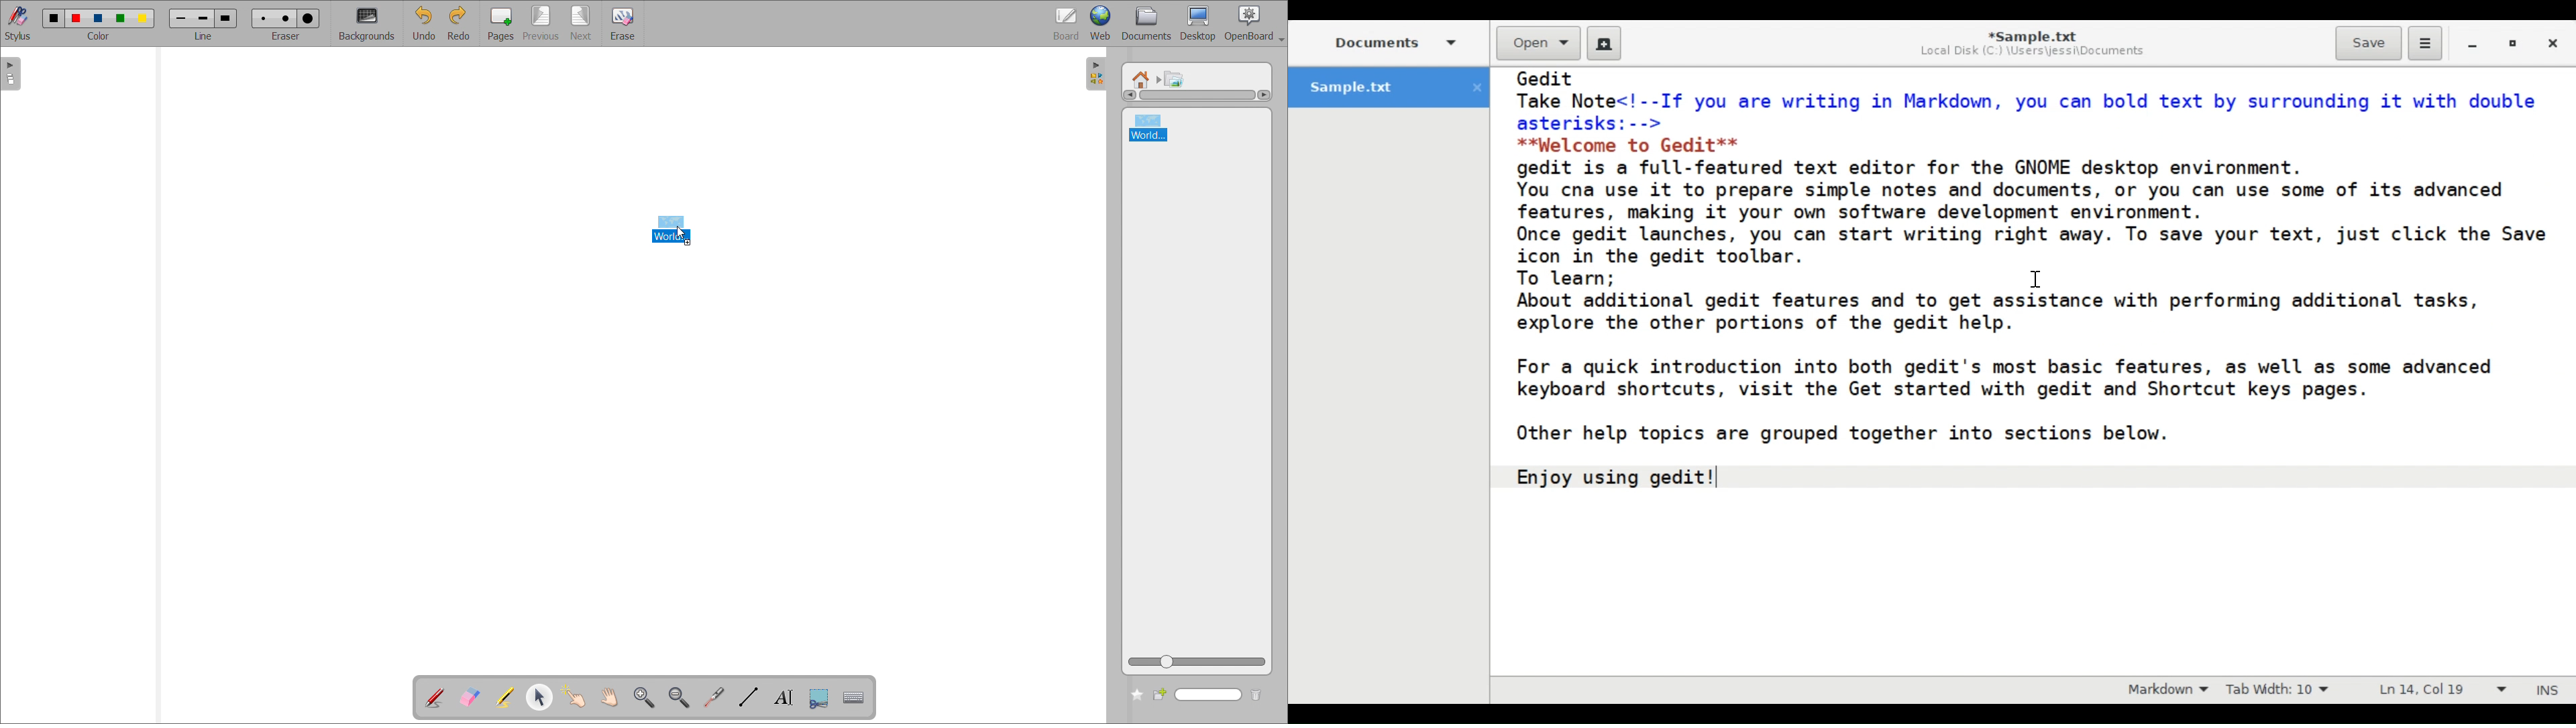  I want to click on draw lines, so click(747, 697).